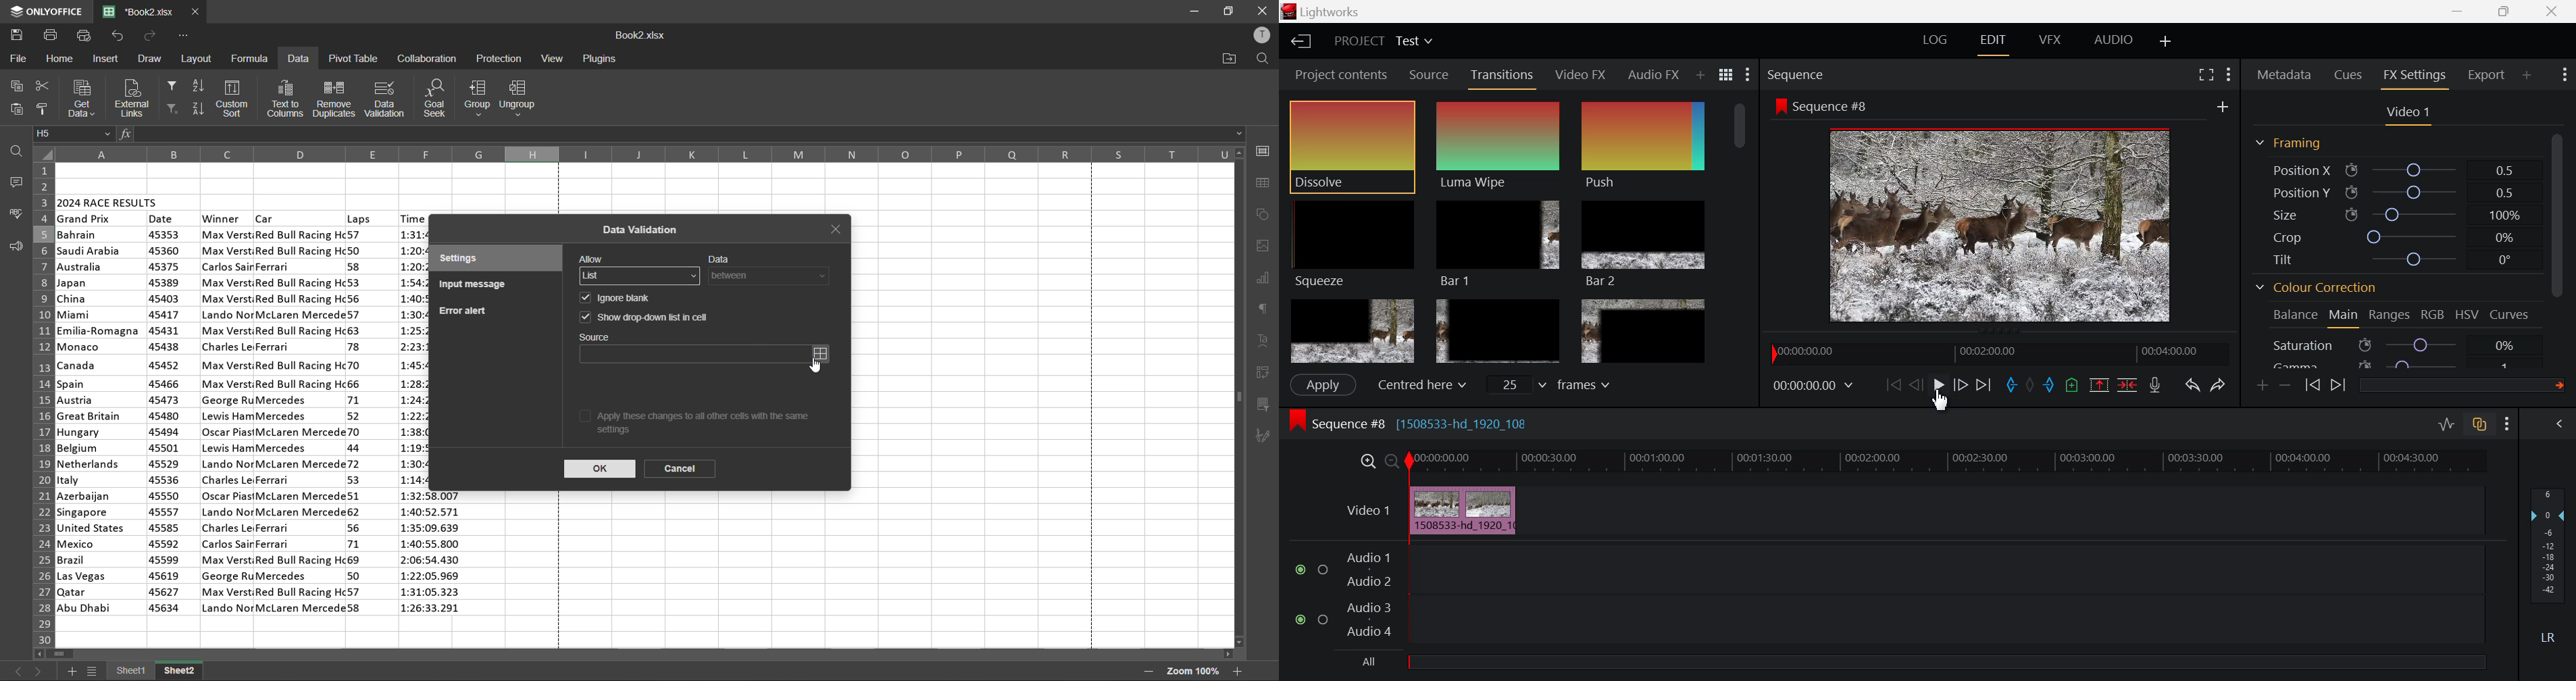 Image resolution: width=2576 pixels, height=700 pixels. What do you see at coordinates (2467, 316) in the screenshot?
I see `HSV` at bounding box center [2467, 316].